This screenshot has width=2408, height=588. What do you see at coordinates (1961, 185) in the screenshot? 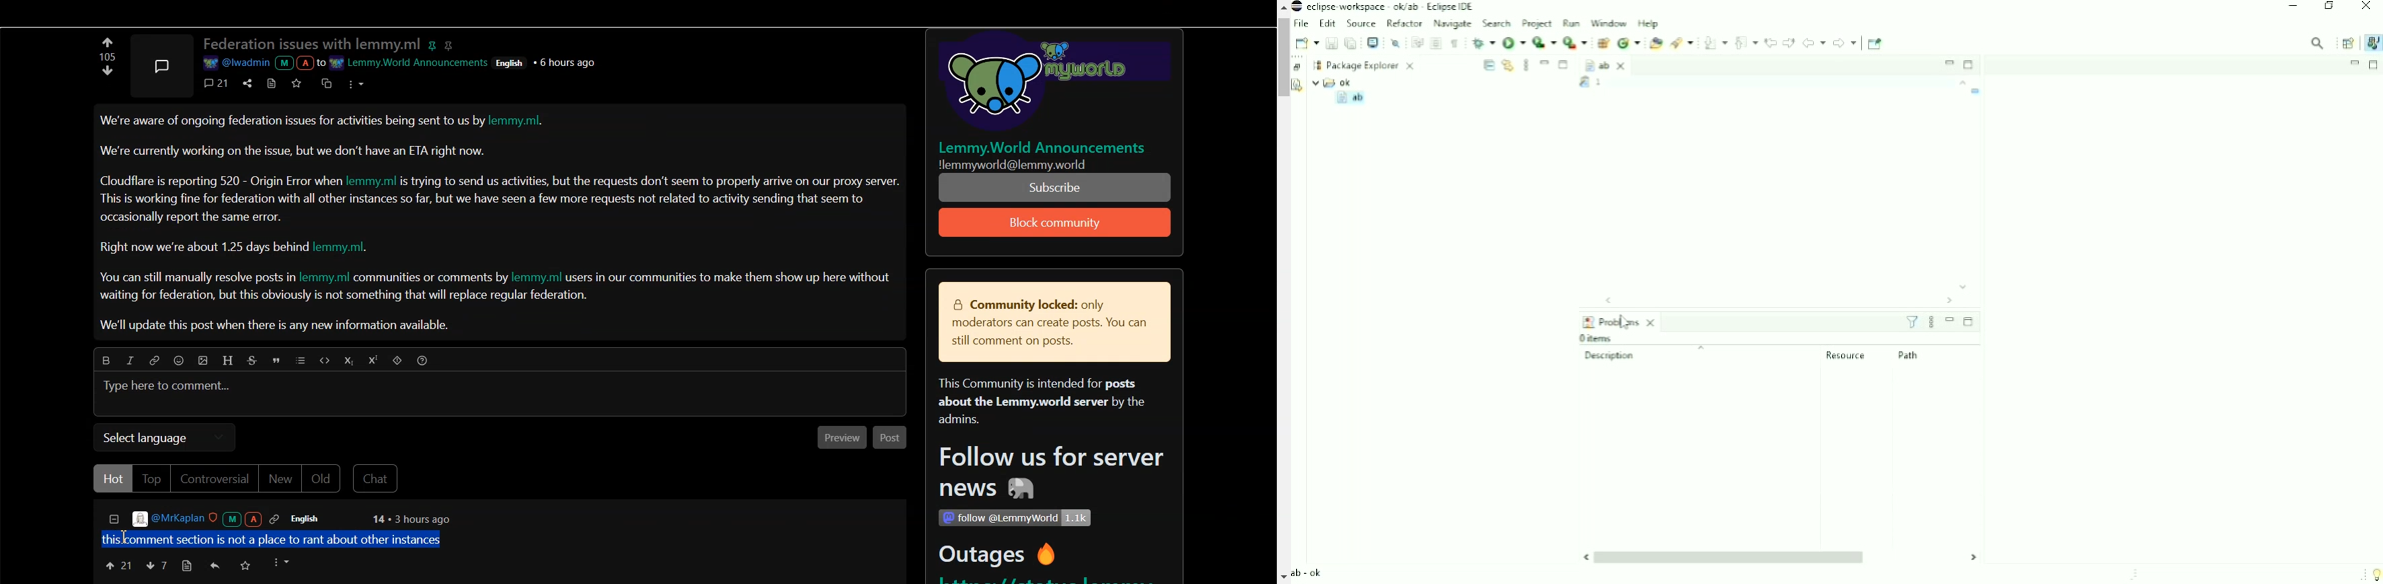
I see `Vertical scrollbar` at bounding box center [1961, 185].